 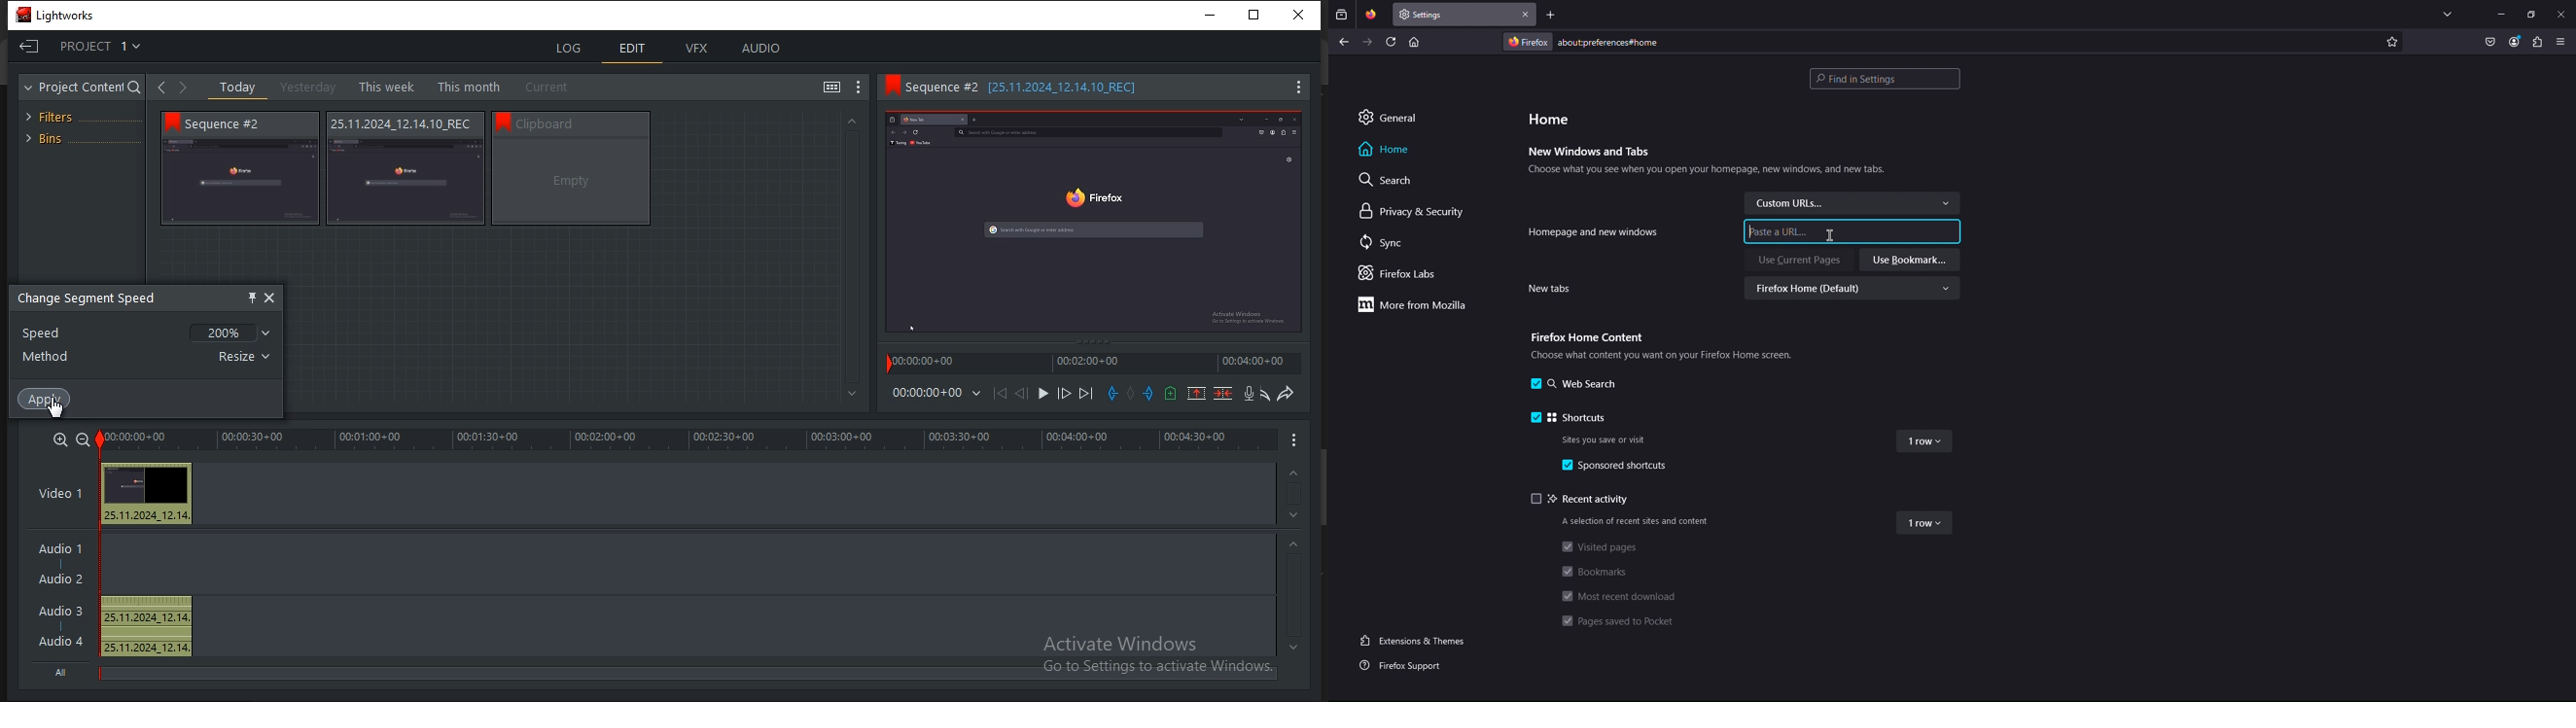 I want to click on project 1, so click(x=88, y=48).